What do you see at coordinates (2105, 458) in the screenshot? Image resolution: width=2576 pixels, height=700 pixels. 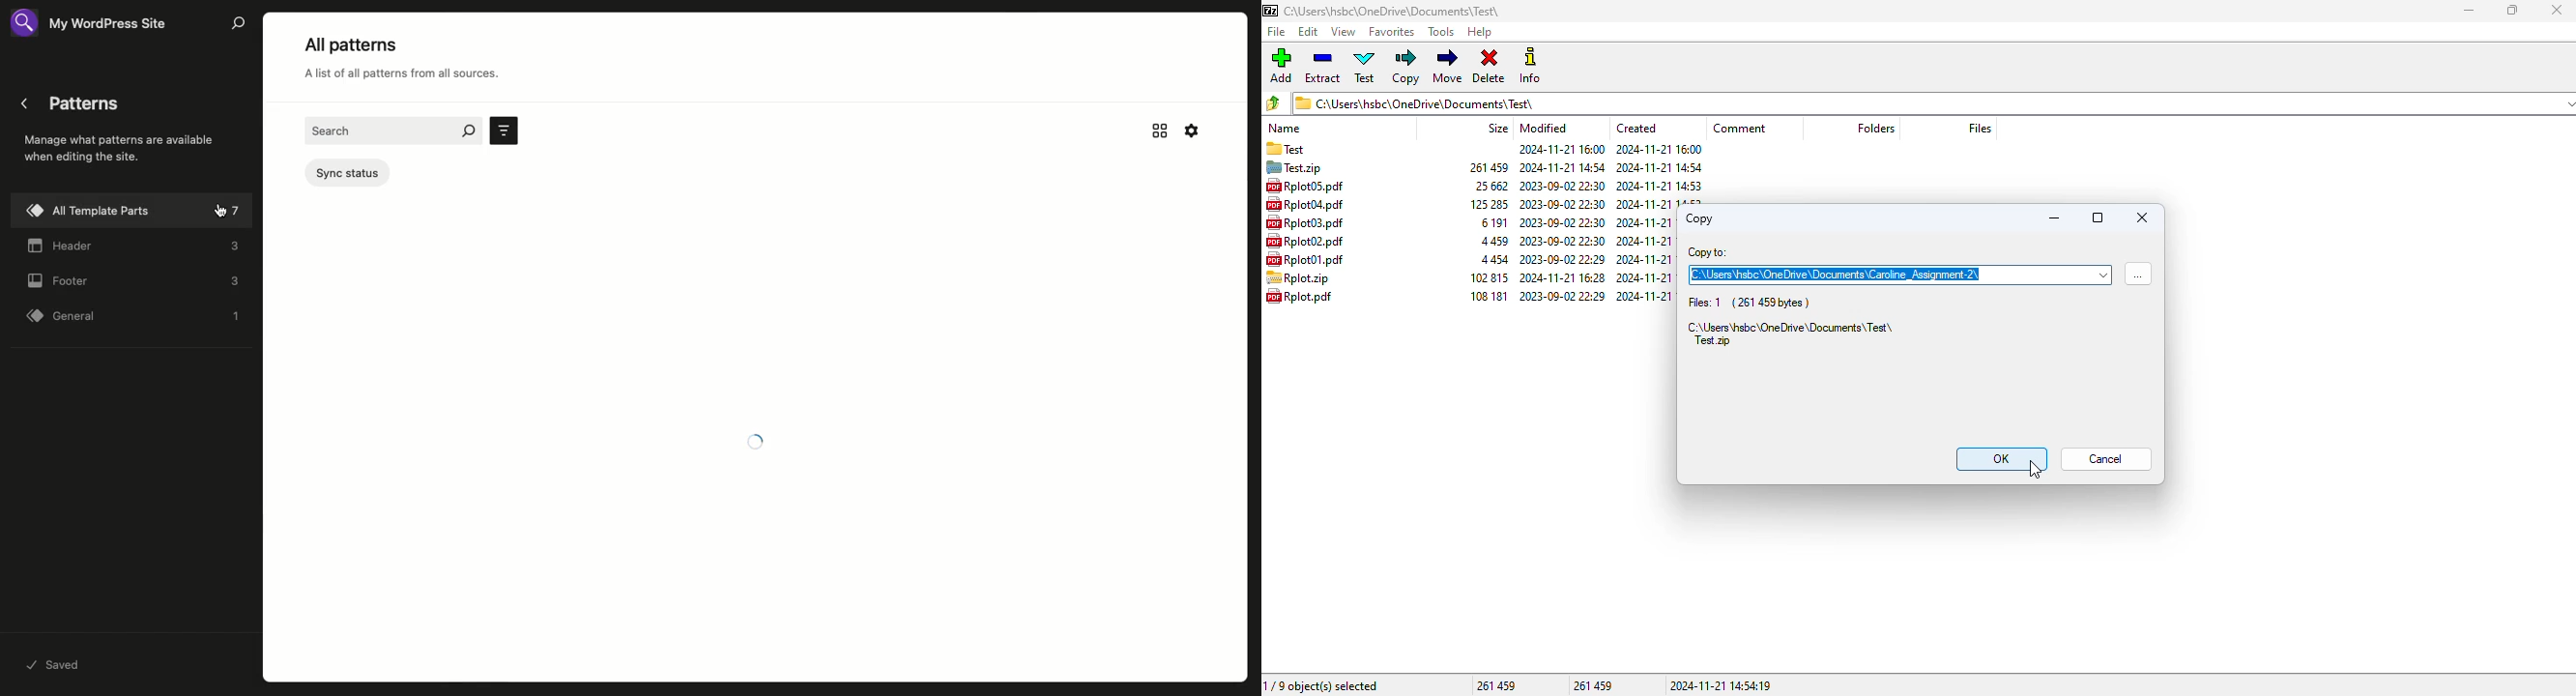 I see `cancel` at bounding box center [2105, 458].